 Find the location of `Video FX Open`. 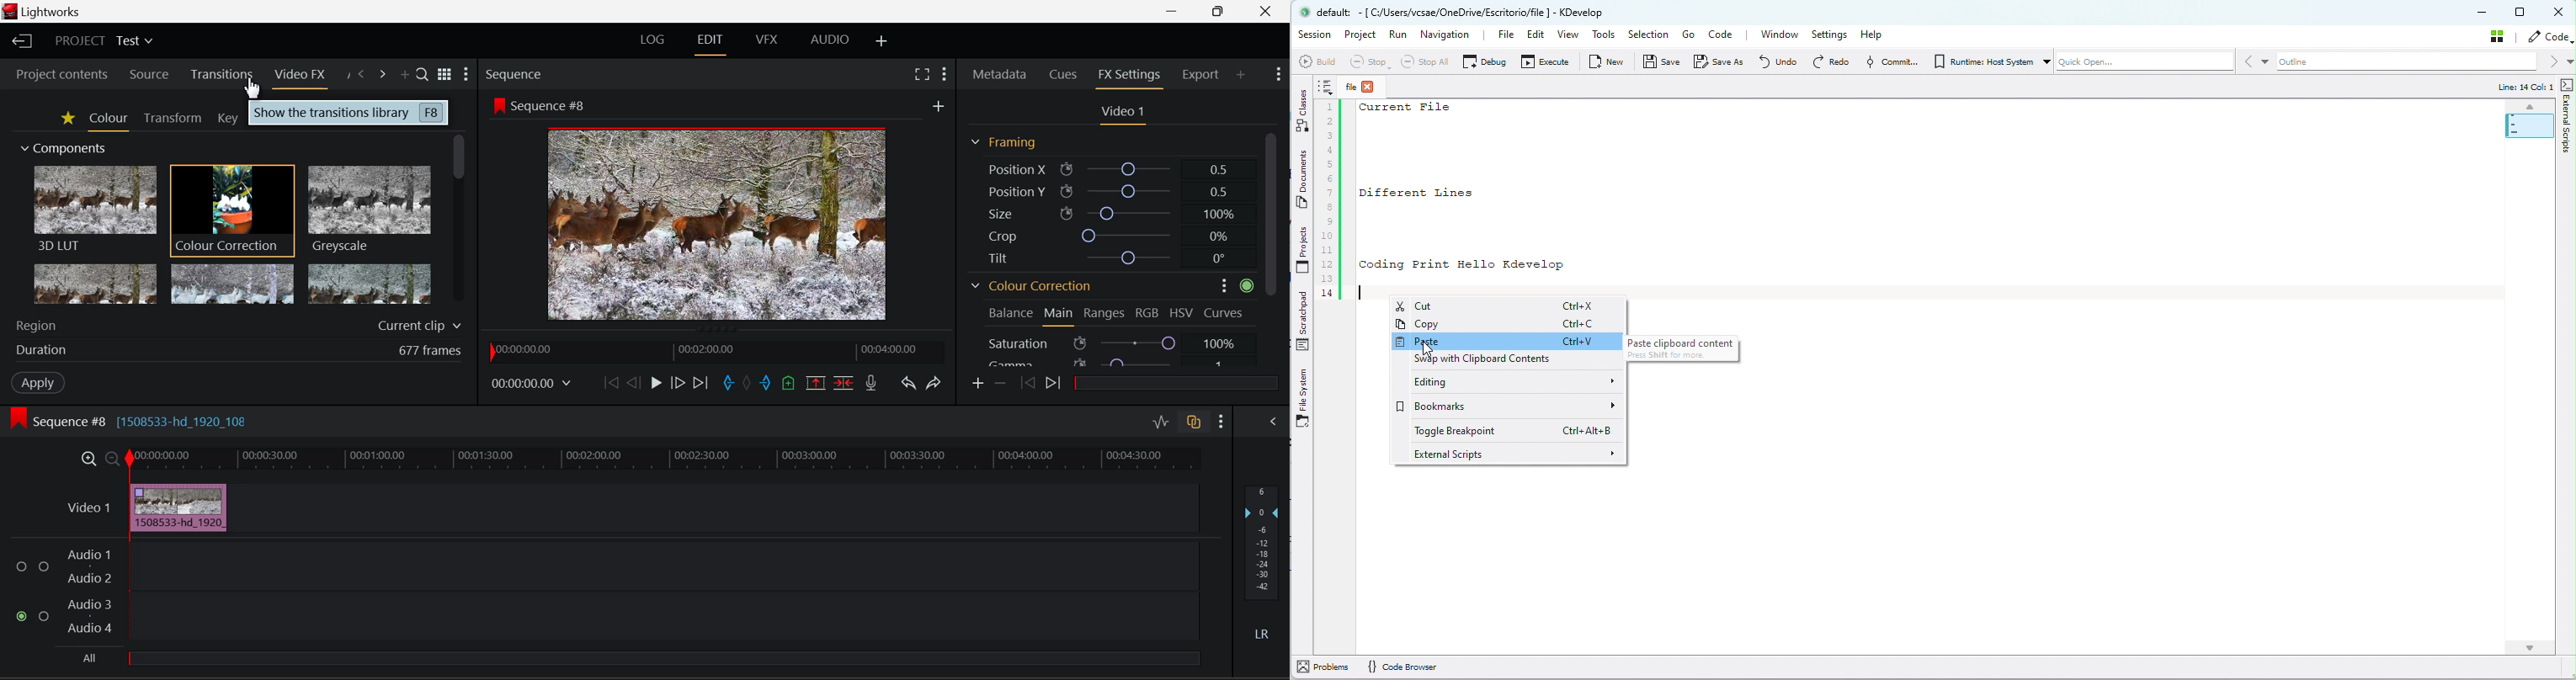

Video FX Open is located at coordinates (301, 77).